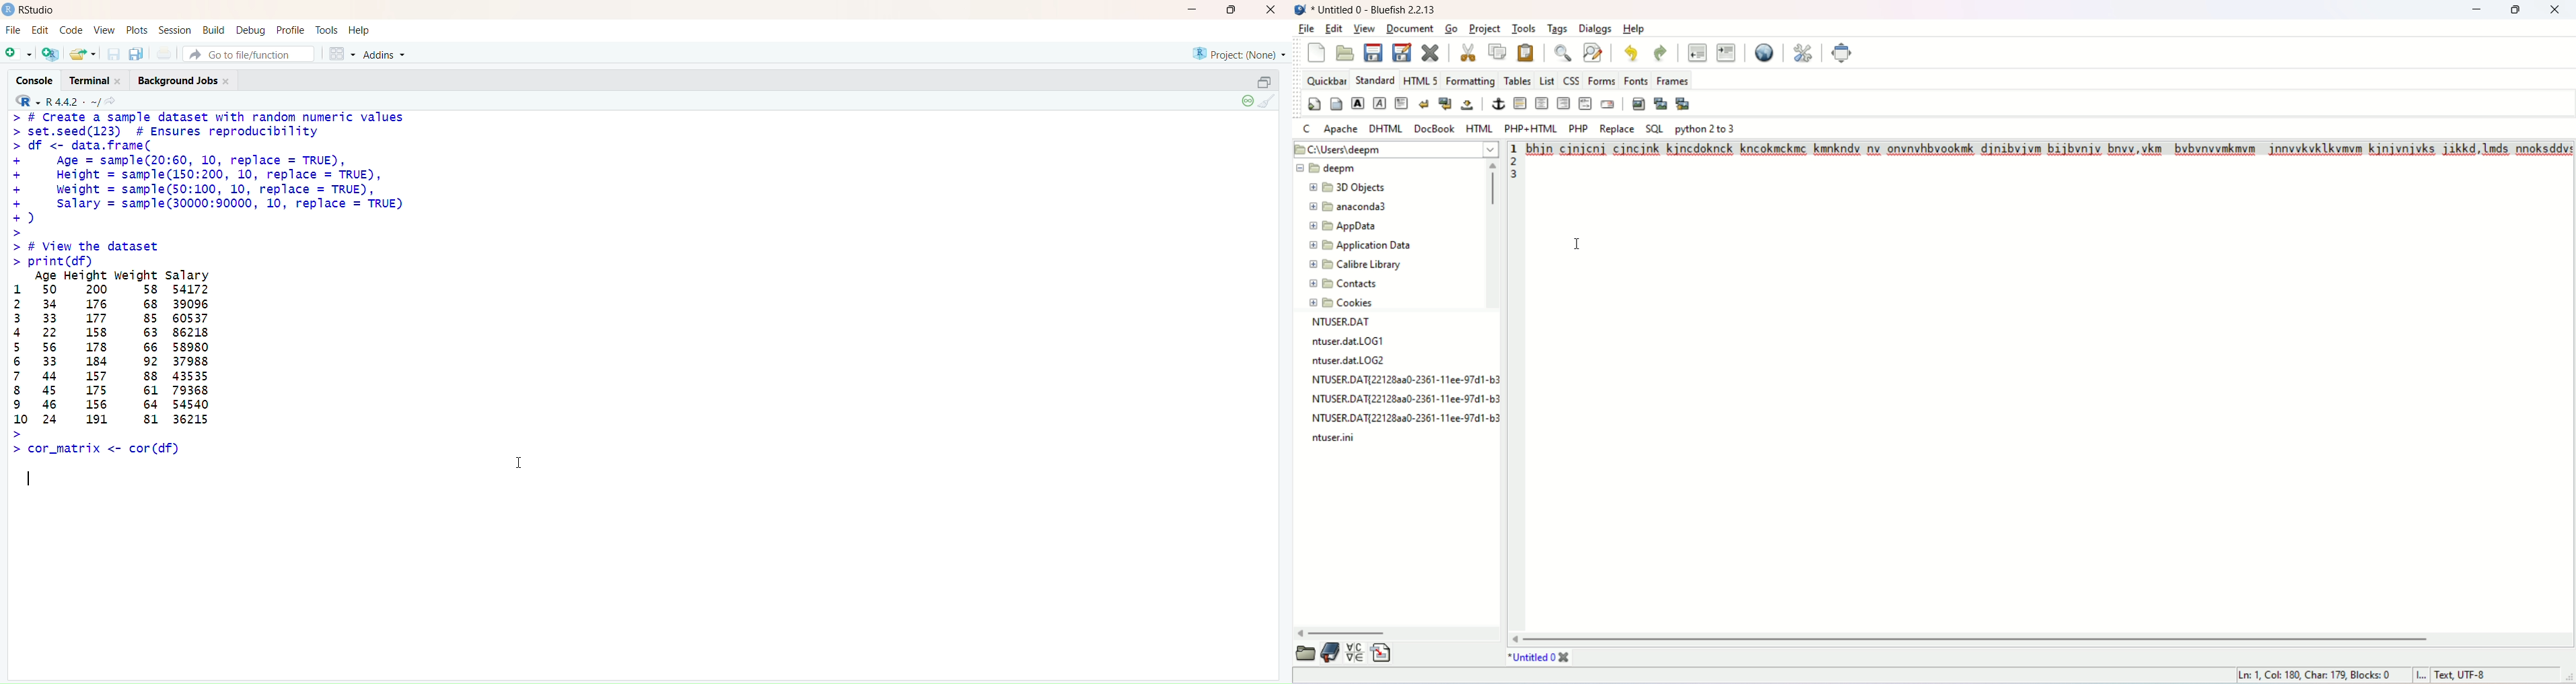 The height and width of the screenshot is (700, 2576). Describe the element at coordinates (137, 53) in the screenshot. I see `Save all open documents (Ctrl + Alt + S)` at that location.